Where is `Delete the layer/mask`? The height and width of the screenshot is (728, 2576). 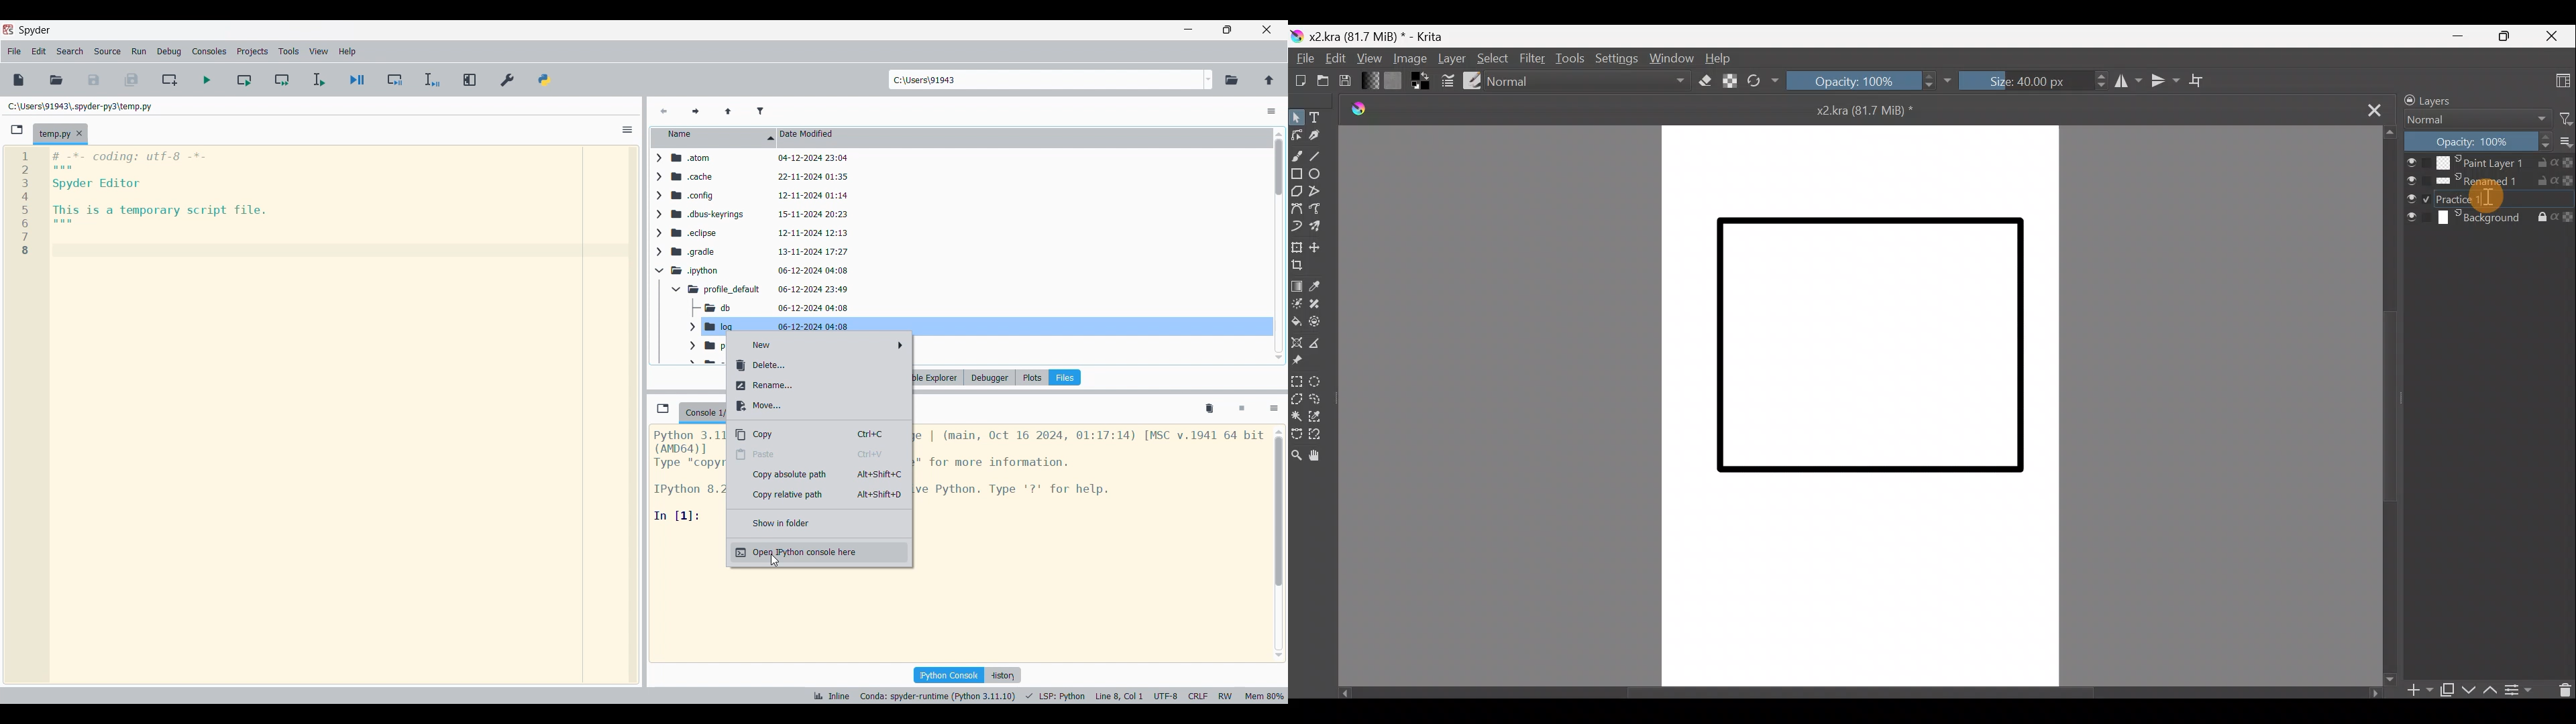
Delete the layer/mask is located at coordinates (2559, 688).